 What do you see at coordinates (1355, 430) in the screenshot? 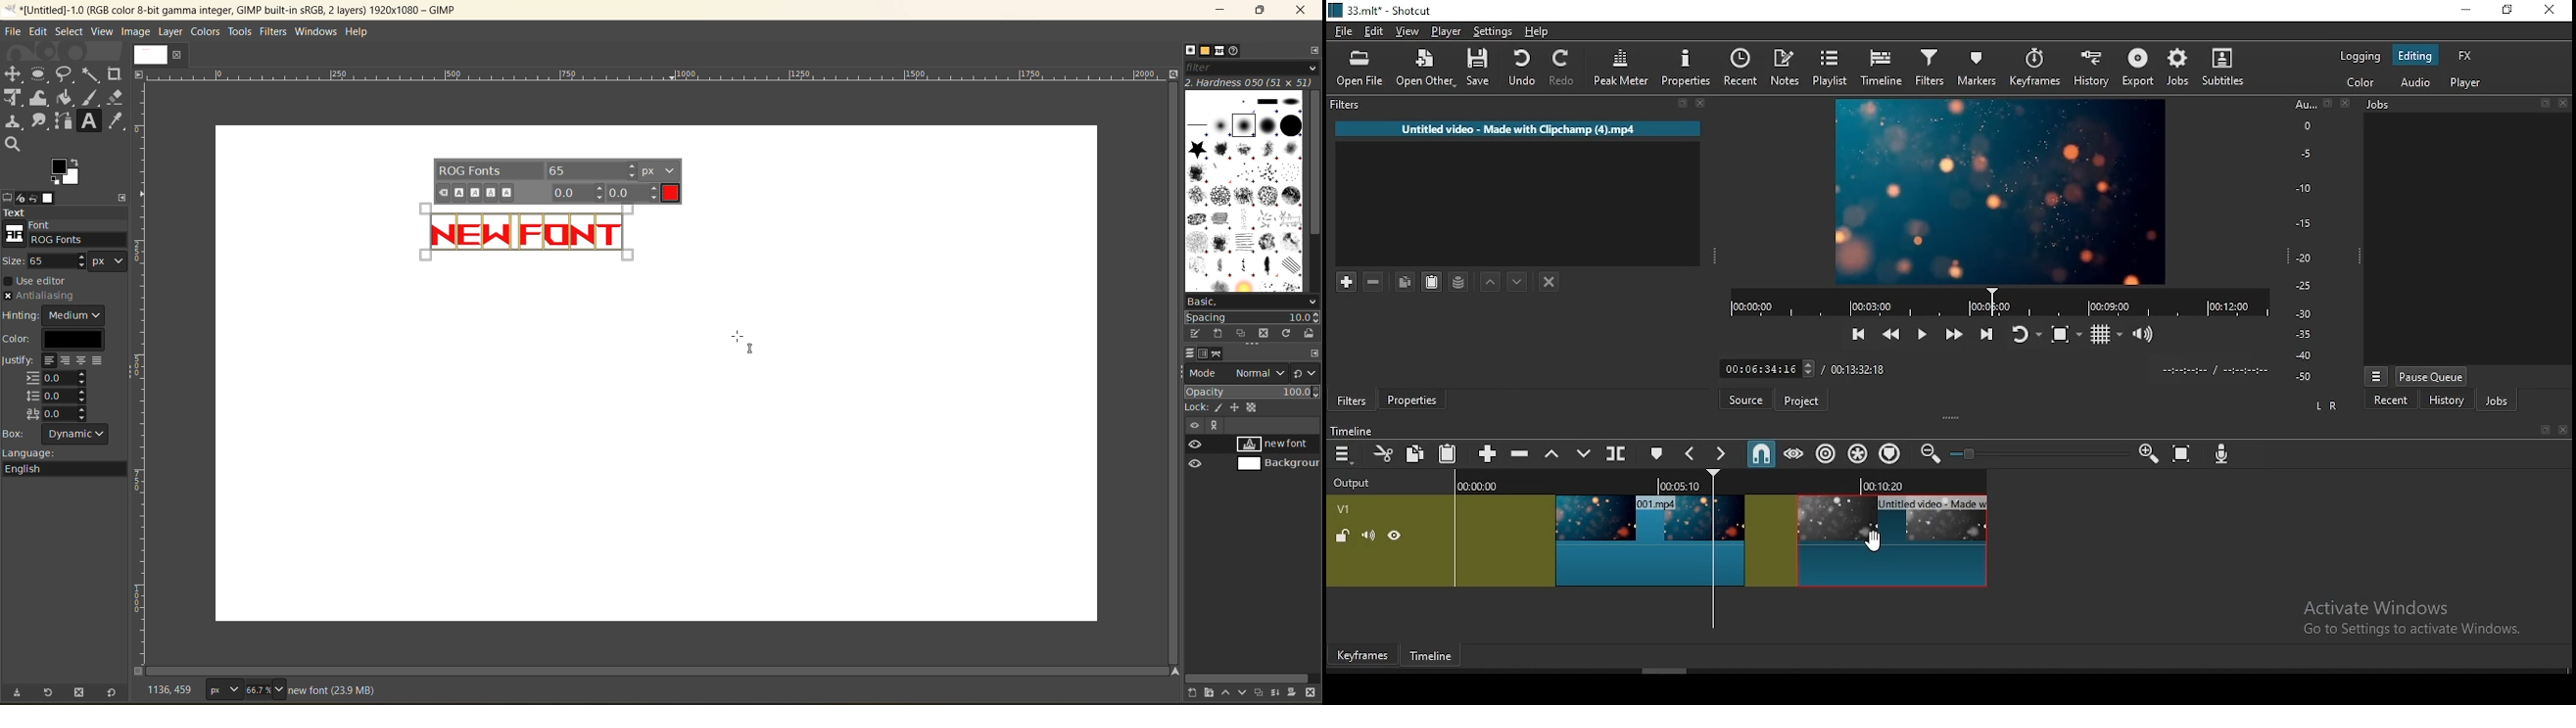
I see `timeline` at bounding box center [1355, 430].